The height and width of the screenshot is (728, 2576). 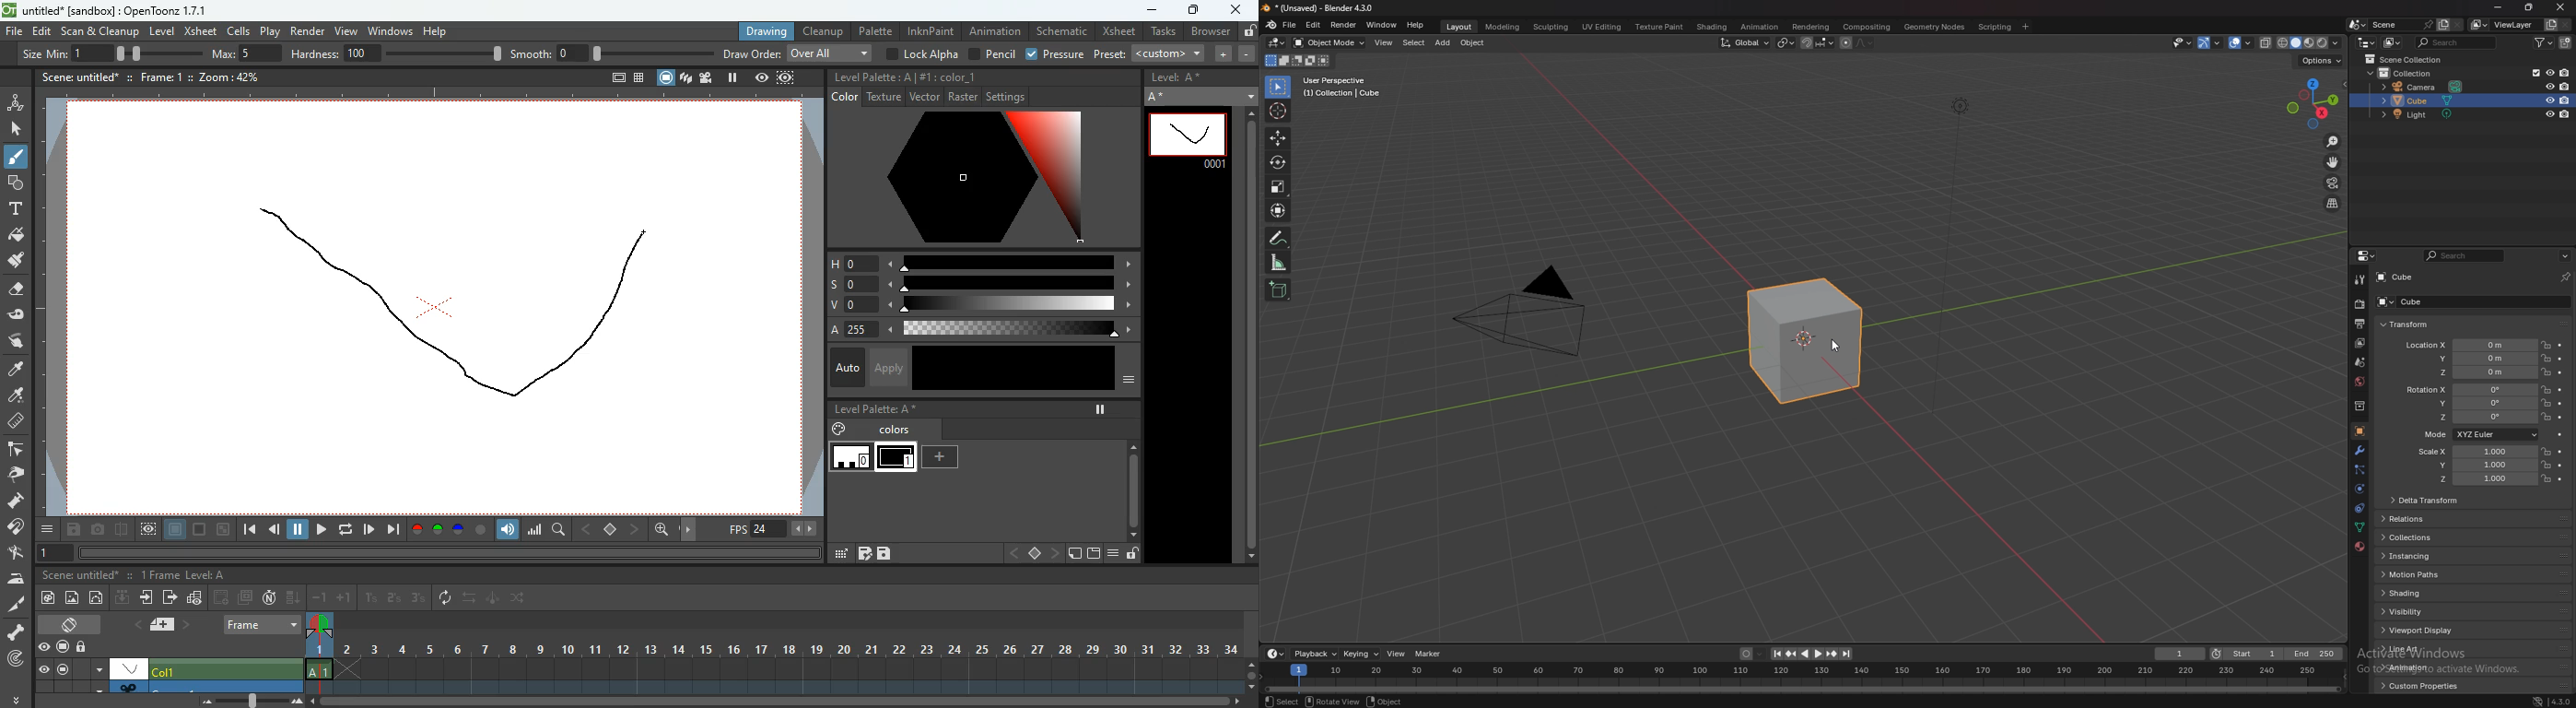 I want to click on animate property, so click(x=2560, y=465).